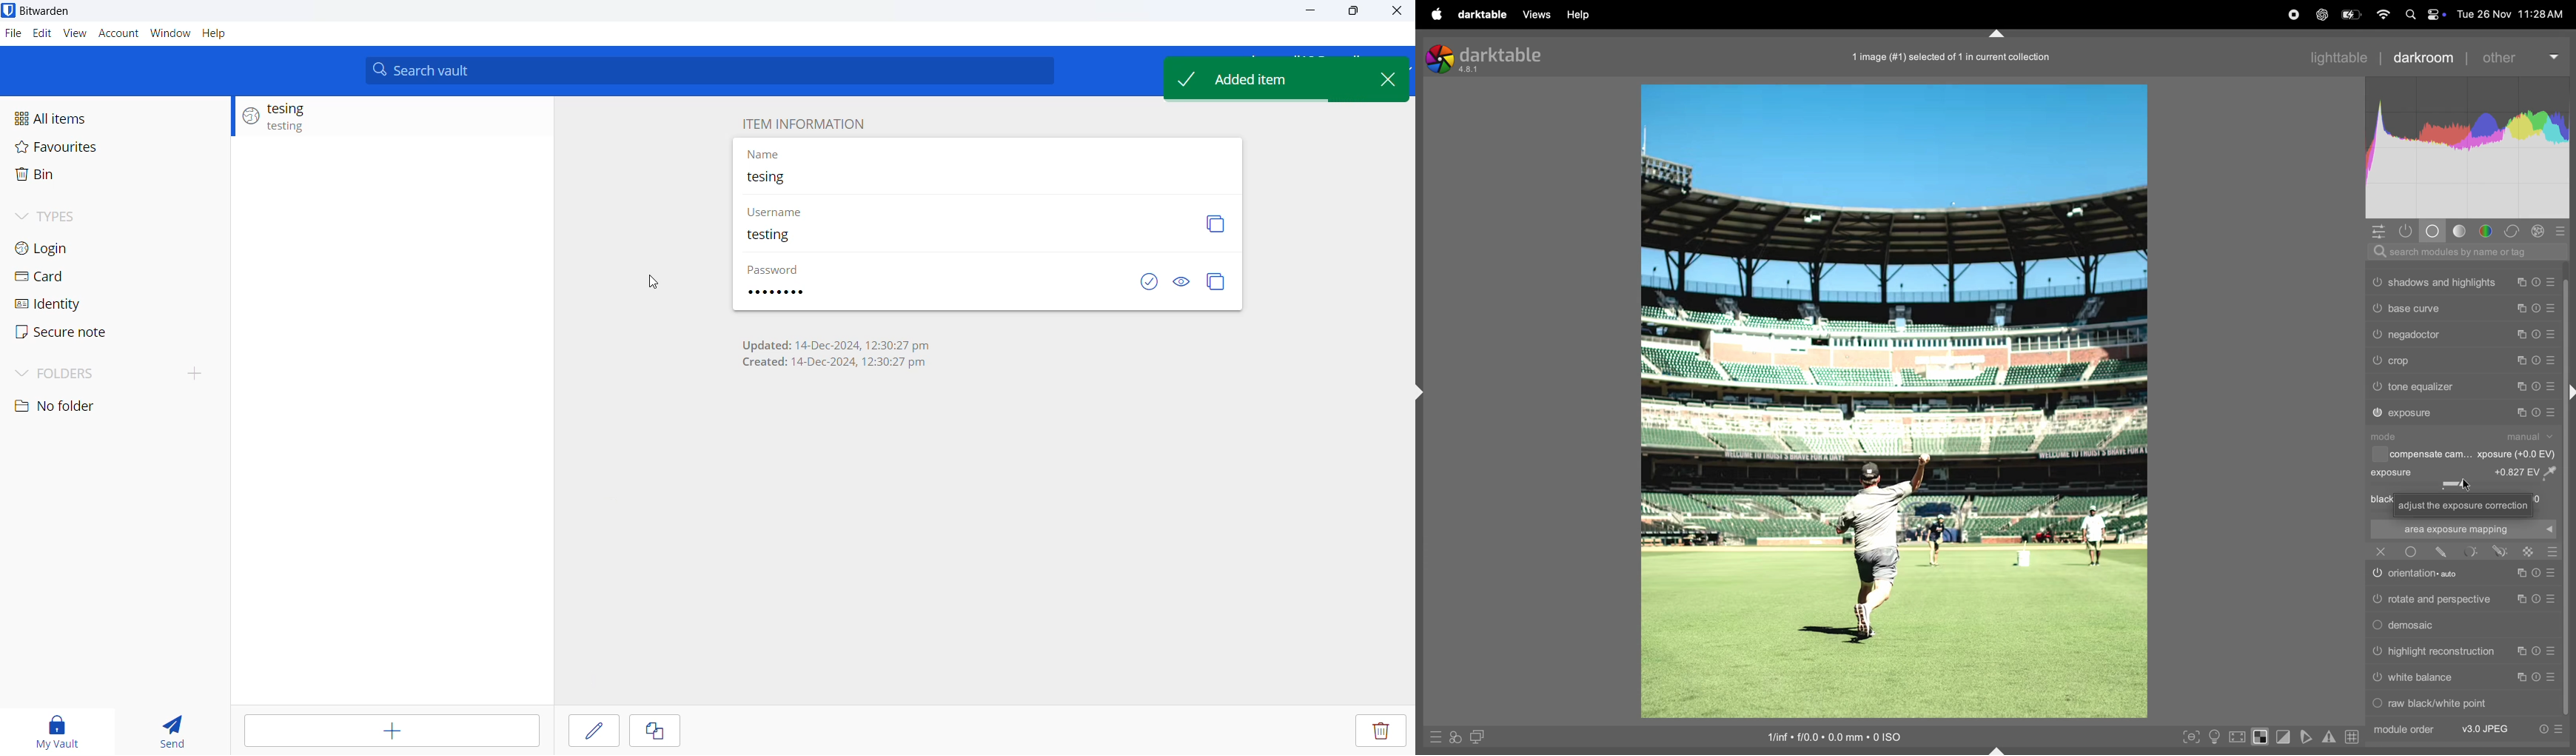  Describe the element at coordinates (2381, 551) in the screenshot. I see `close` at that location.